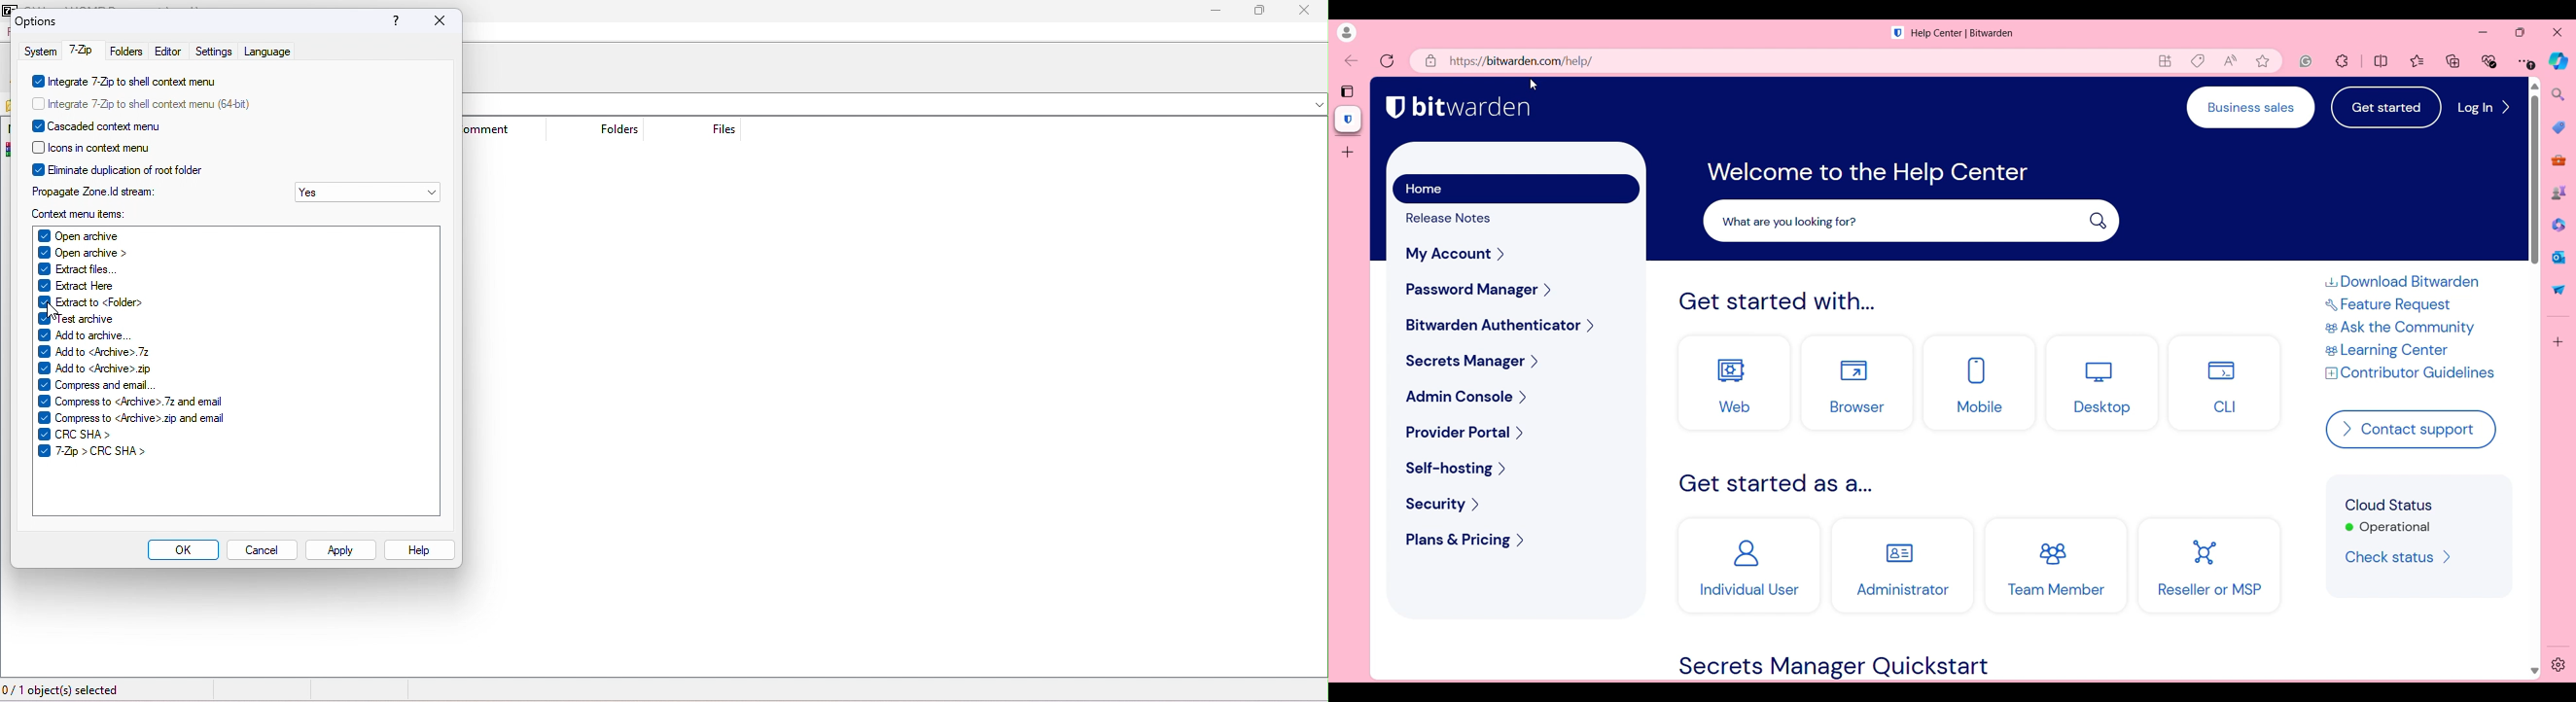 Image resolution: width=2576 pixels, height=728 pixels. Describe the element at coordinates (1902, 566) in the screenshot. I see `Administrator` at that location.